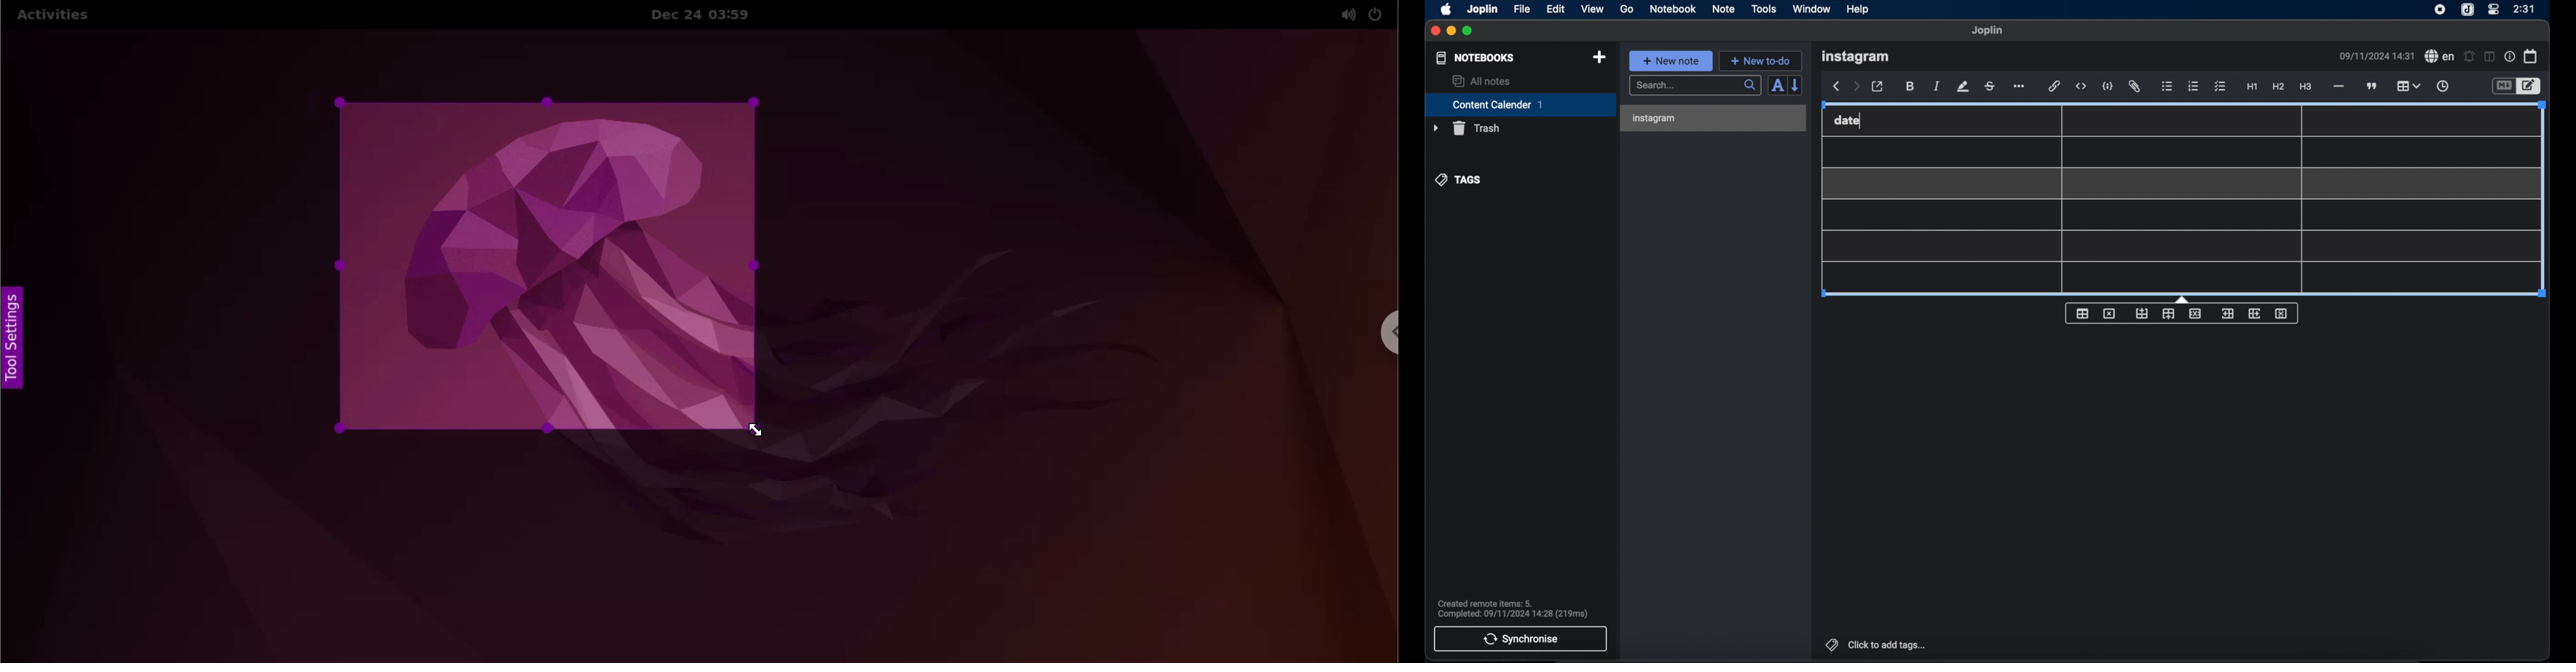 The image size is (2576, 672). Describe the element at coordinates (2372, 86) in the screenshot. I see `block quote` at that location.